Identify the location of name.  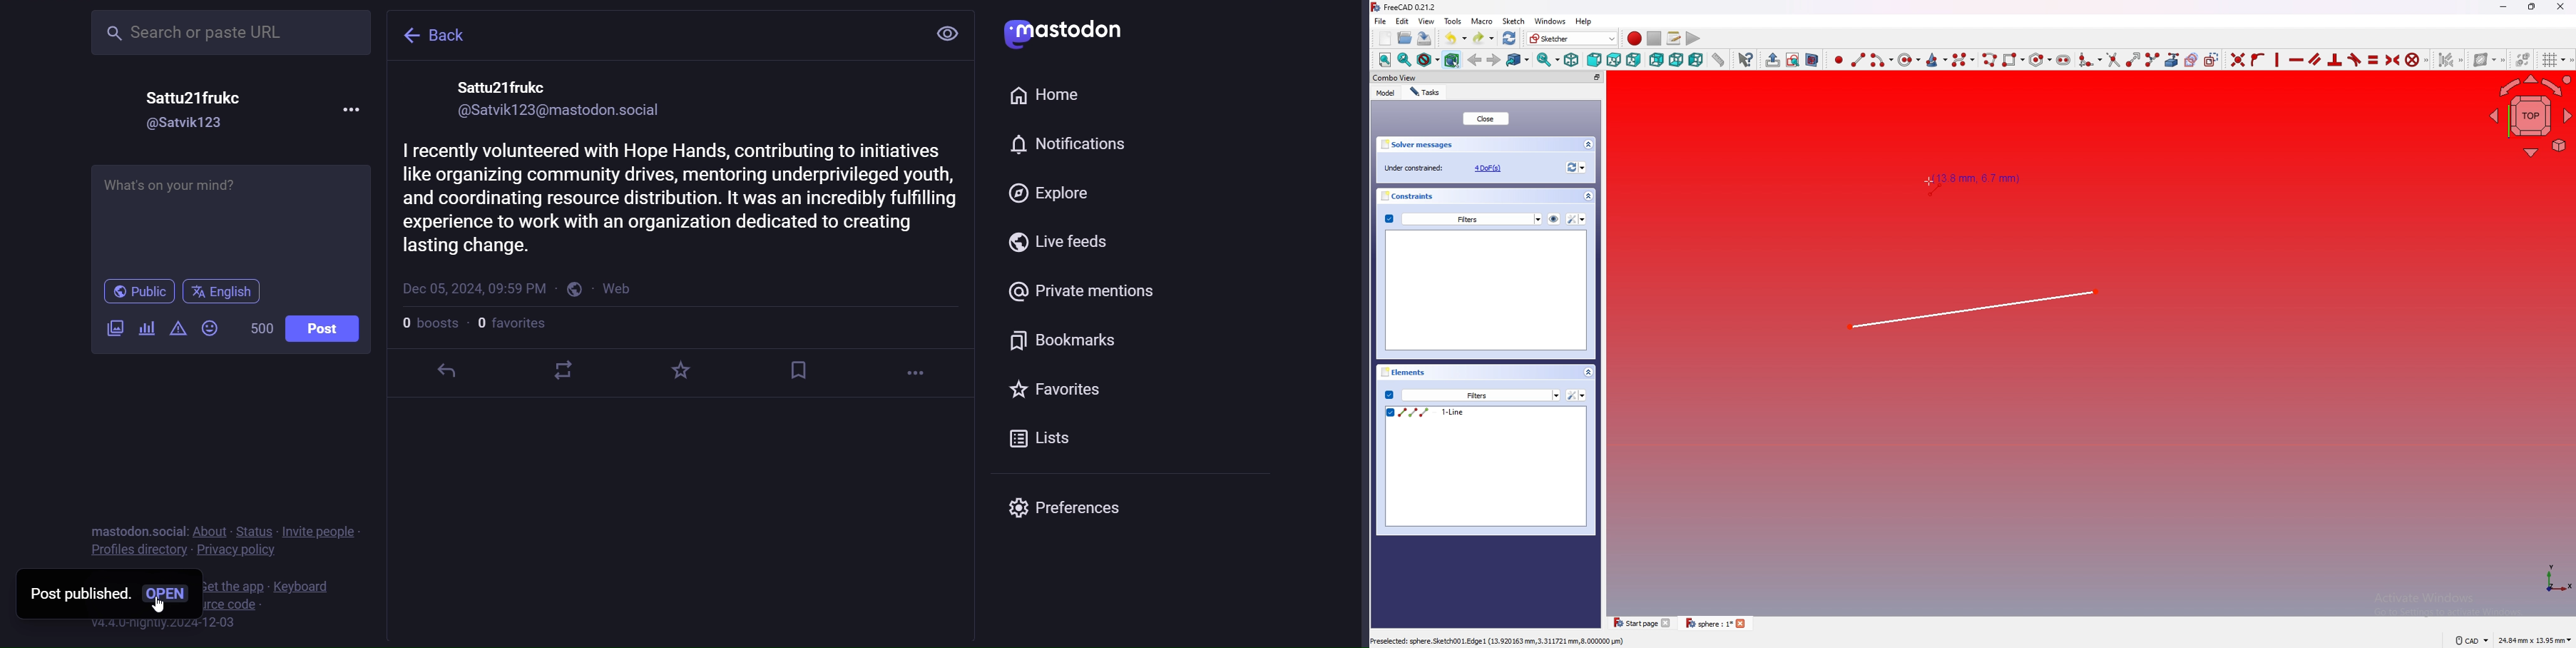
(505, 87).